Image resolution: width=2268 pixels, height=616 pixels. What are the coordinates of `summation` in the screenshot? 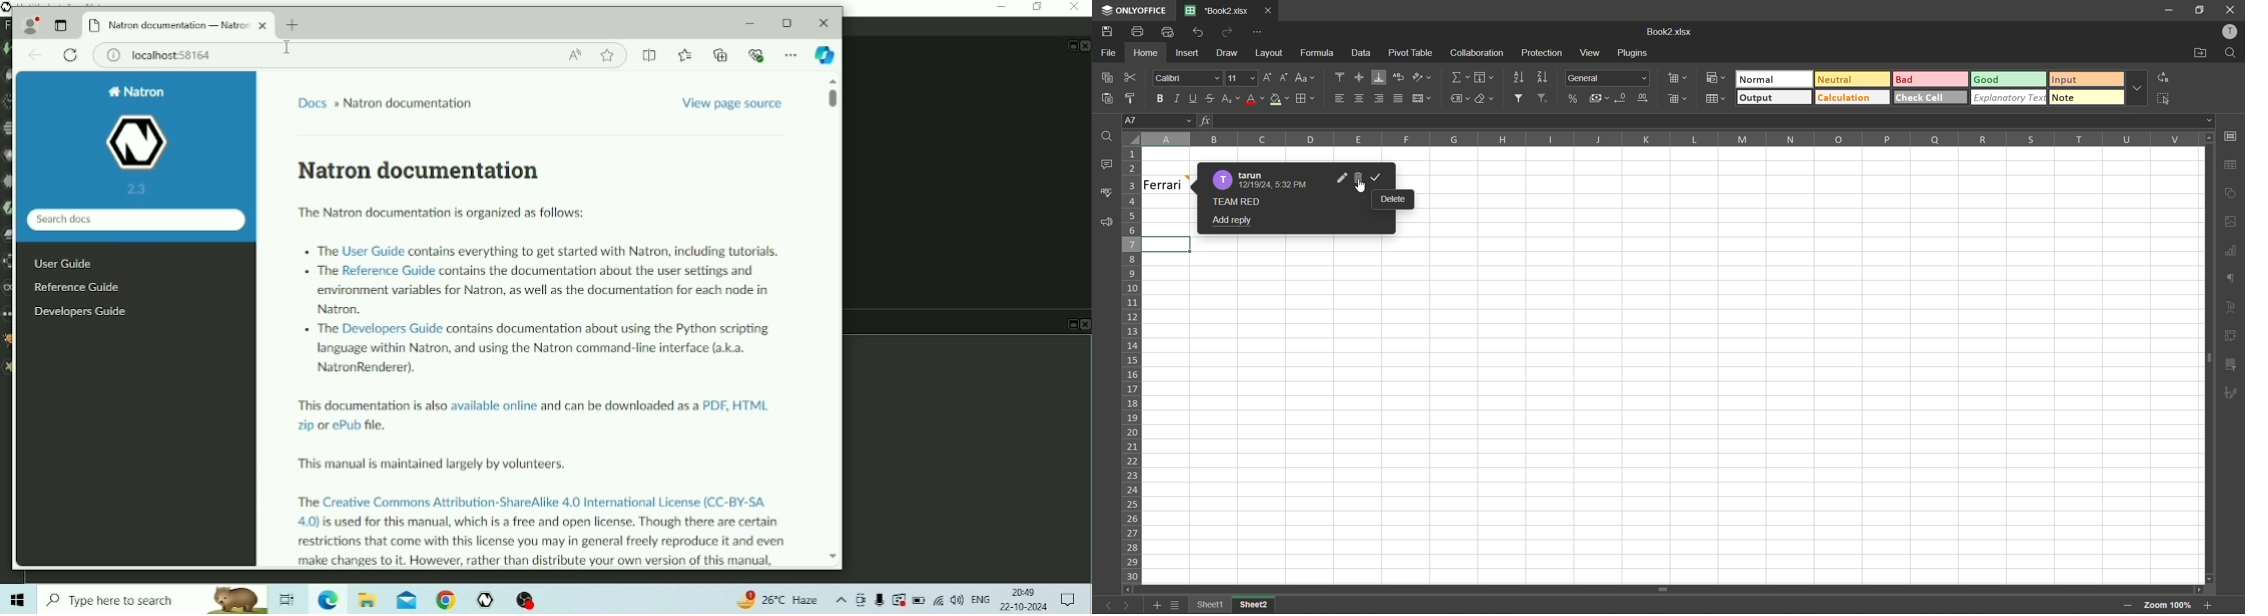 It's located at (1461, 78).